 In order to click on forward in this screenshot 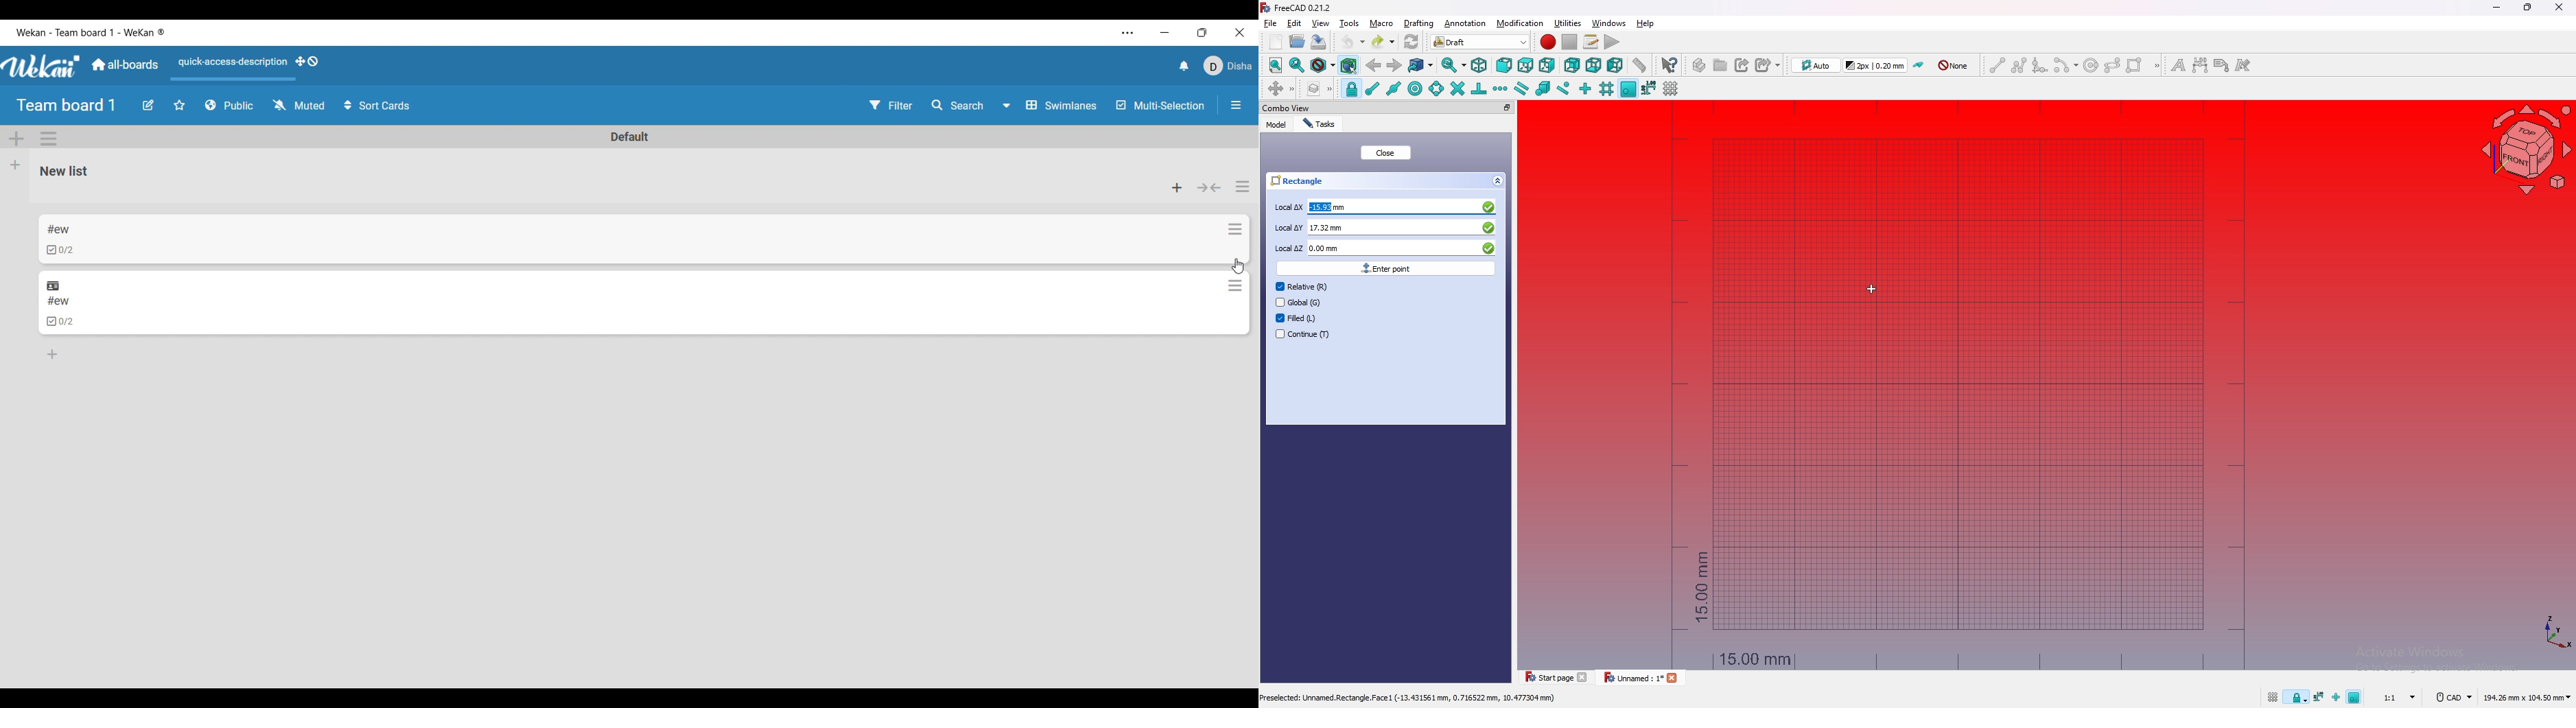, I will do `click(1394, 65)`.